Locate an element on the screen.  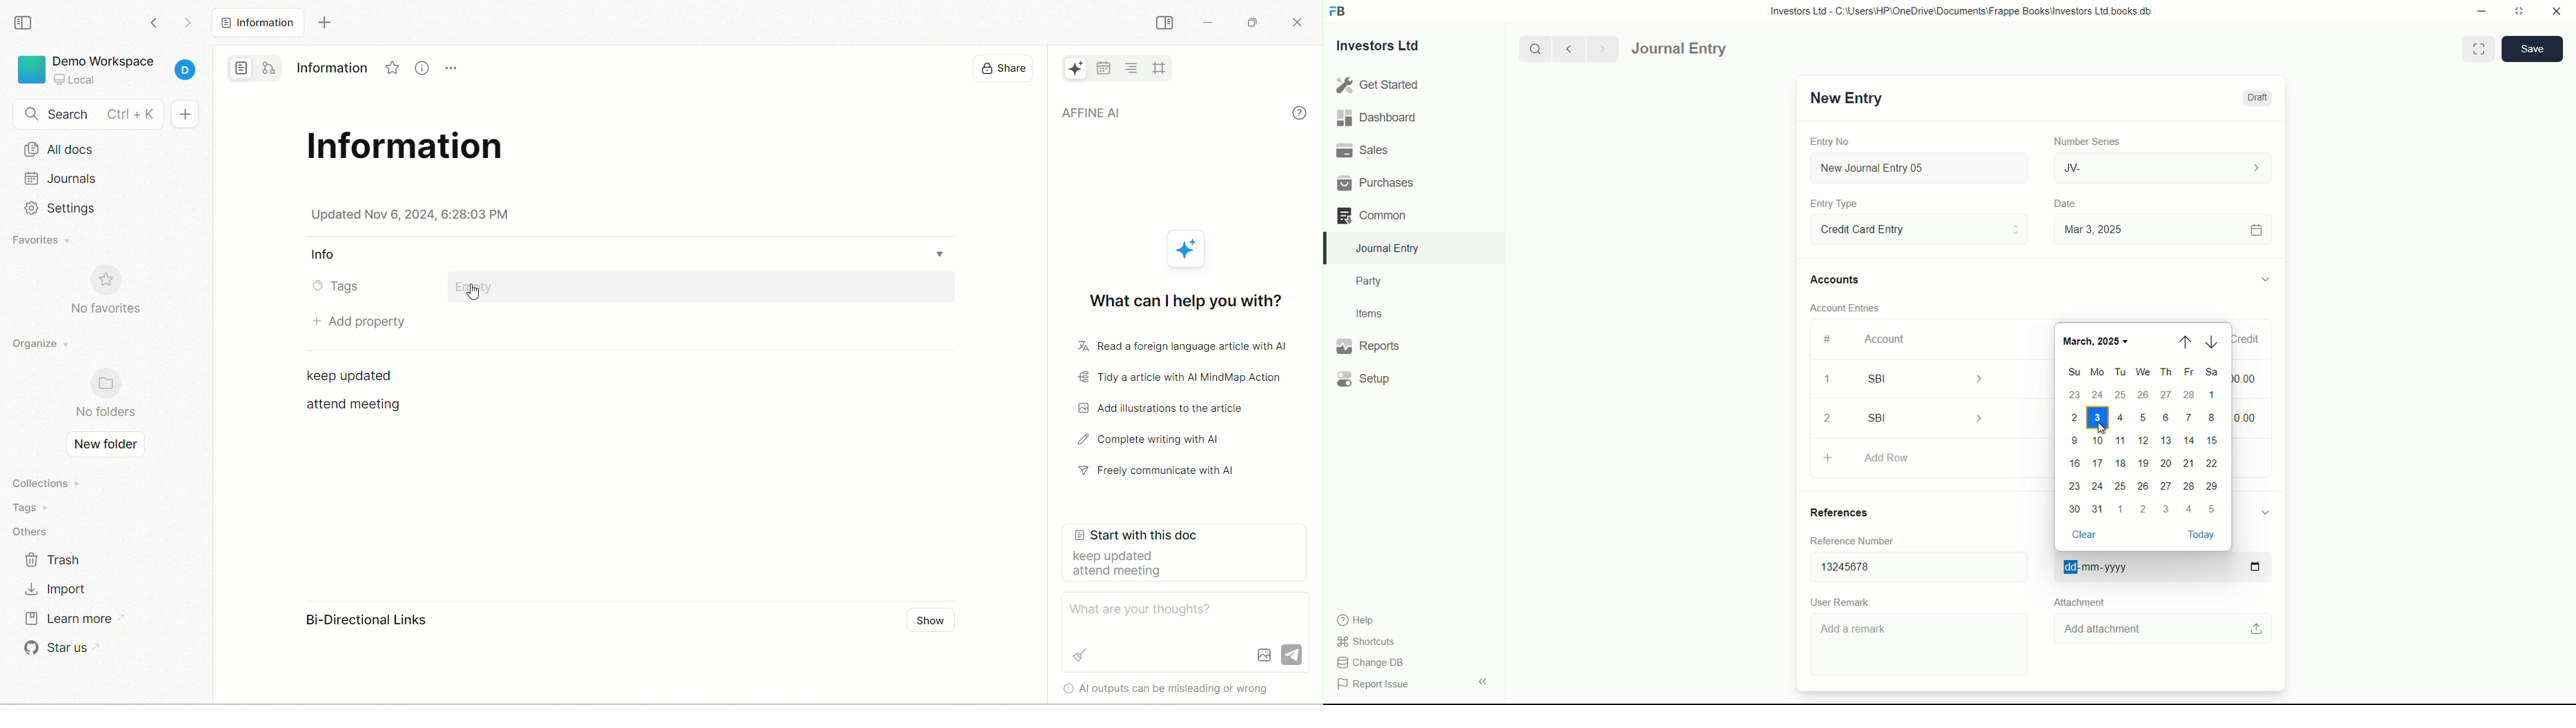
Add a remark is located at coordinates (1922, 647).